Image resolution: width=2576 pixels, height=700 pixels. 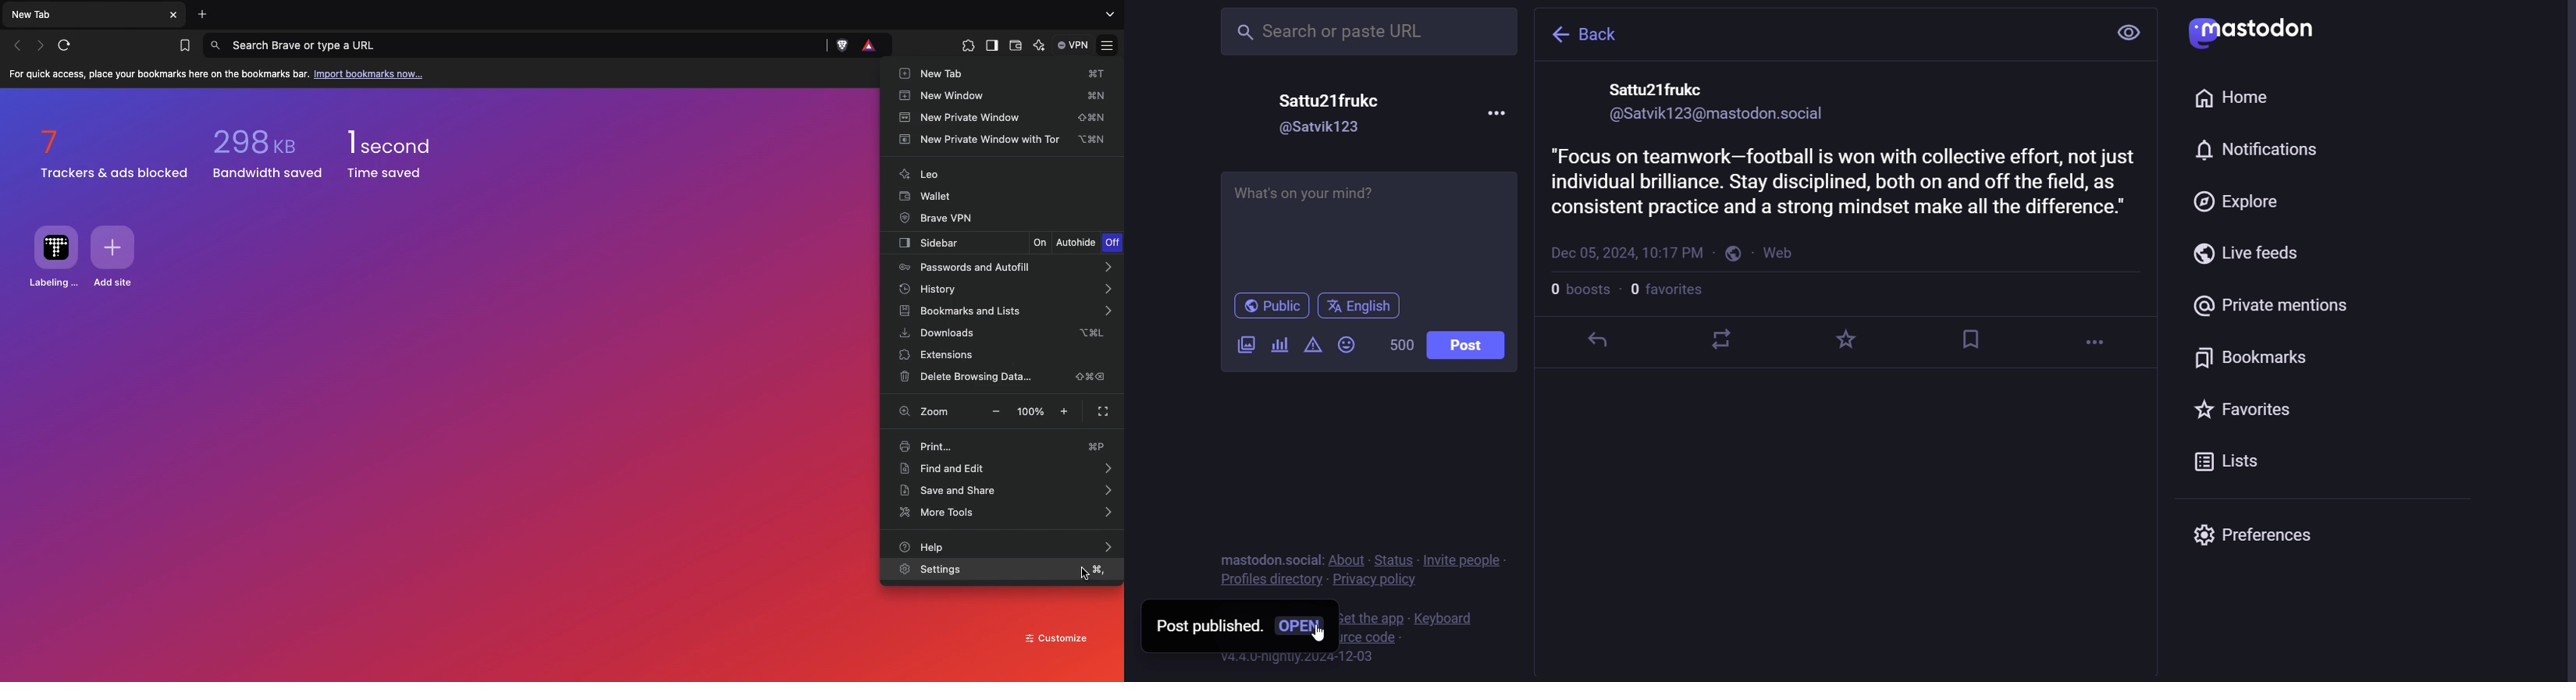 What do you see at coordinates (1599, 342) in the screenshot?
I see `reply` at bounding box center [1599, 342].